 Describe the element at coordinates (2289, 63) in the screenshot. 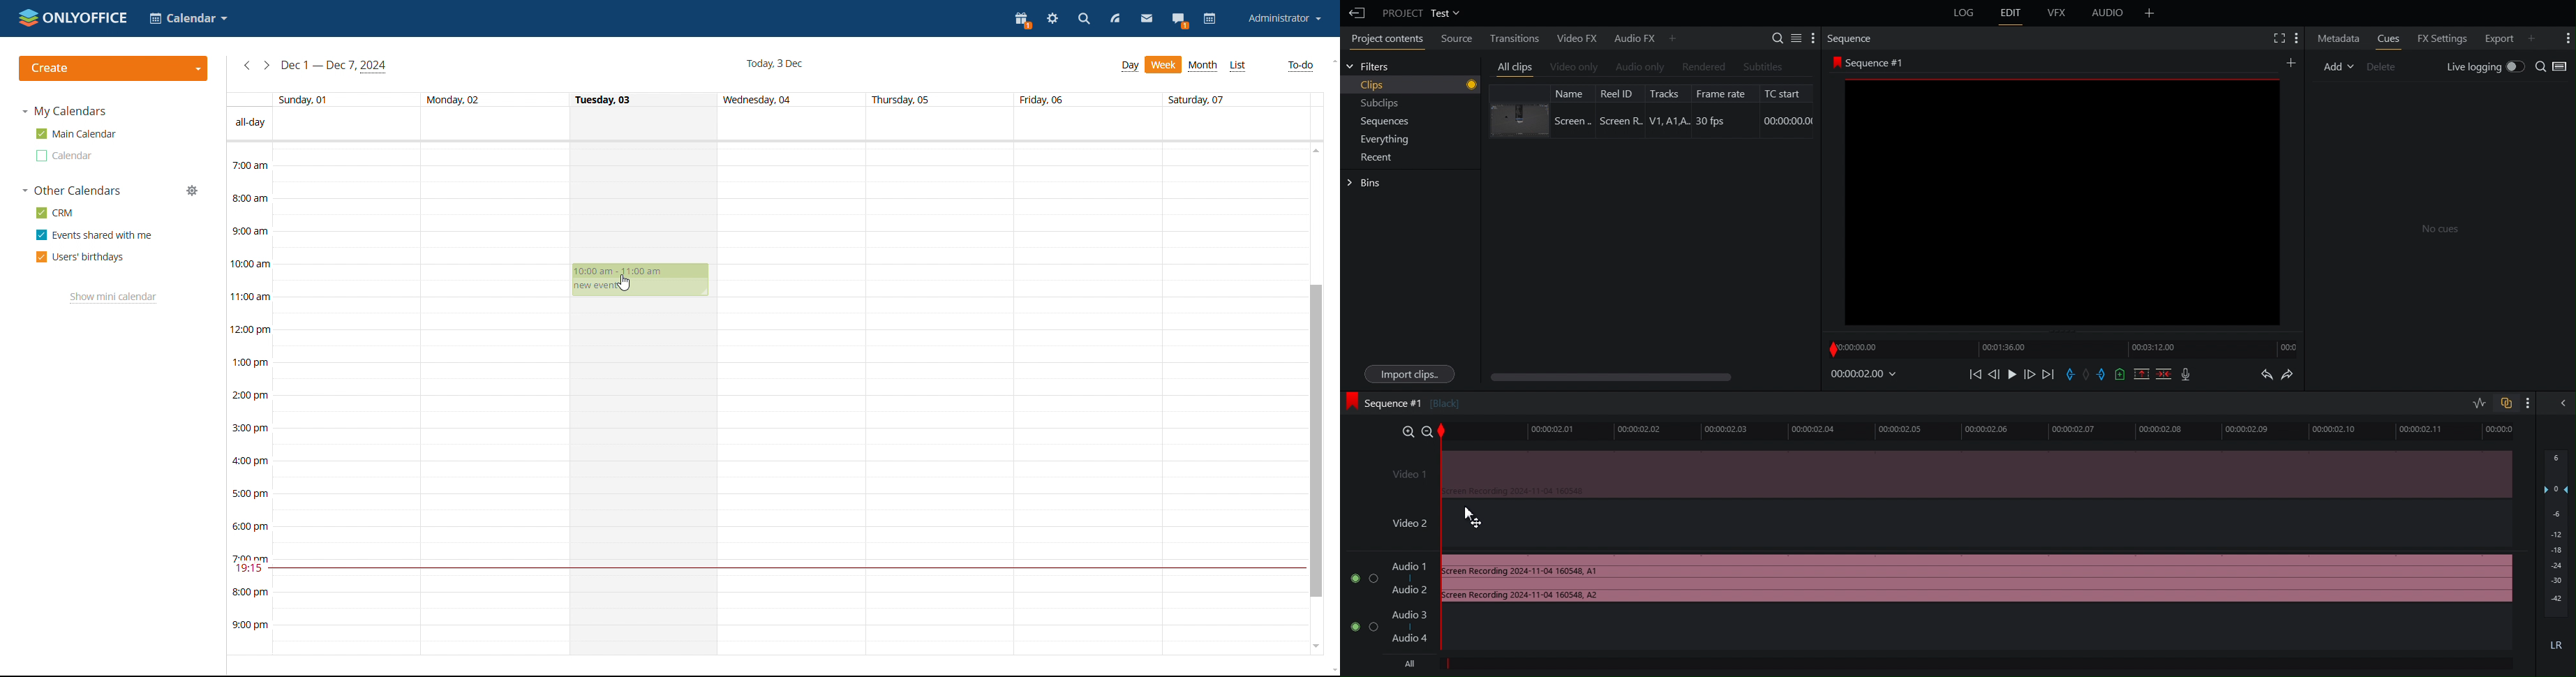

I see `More` at that location.